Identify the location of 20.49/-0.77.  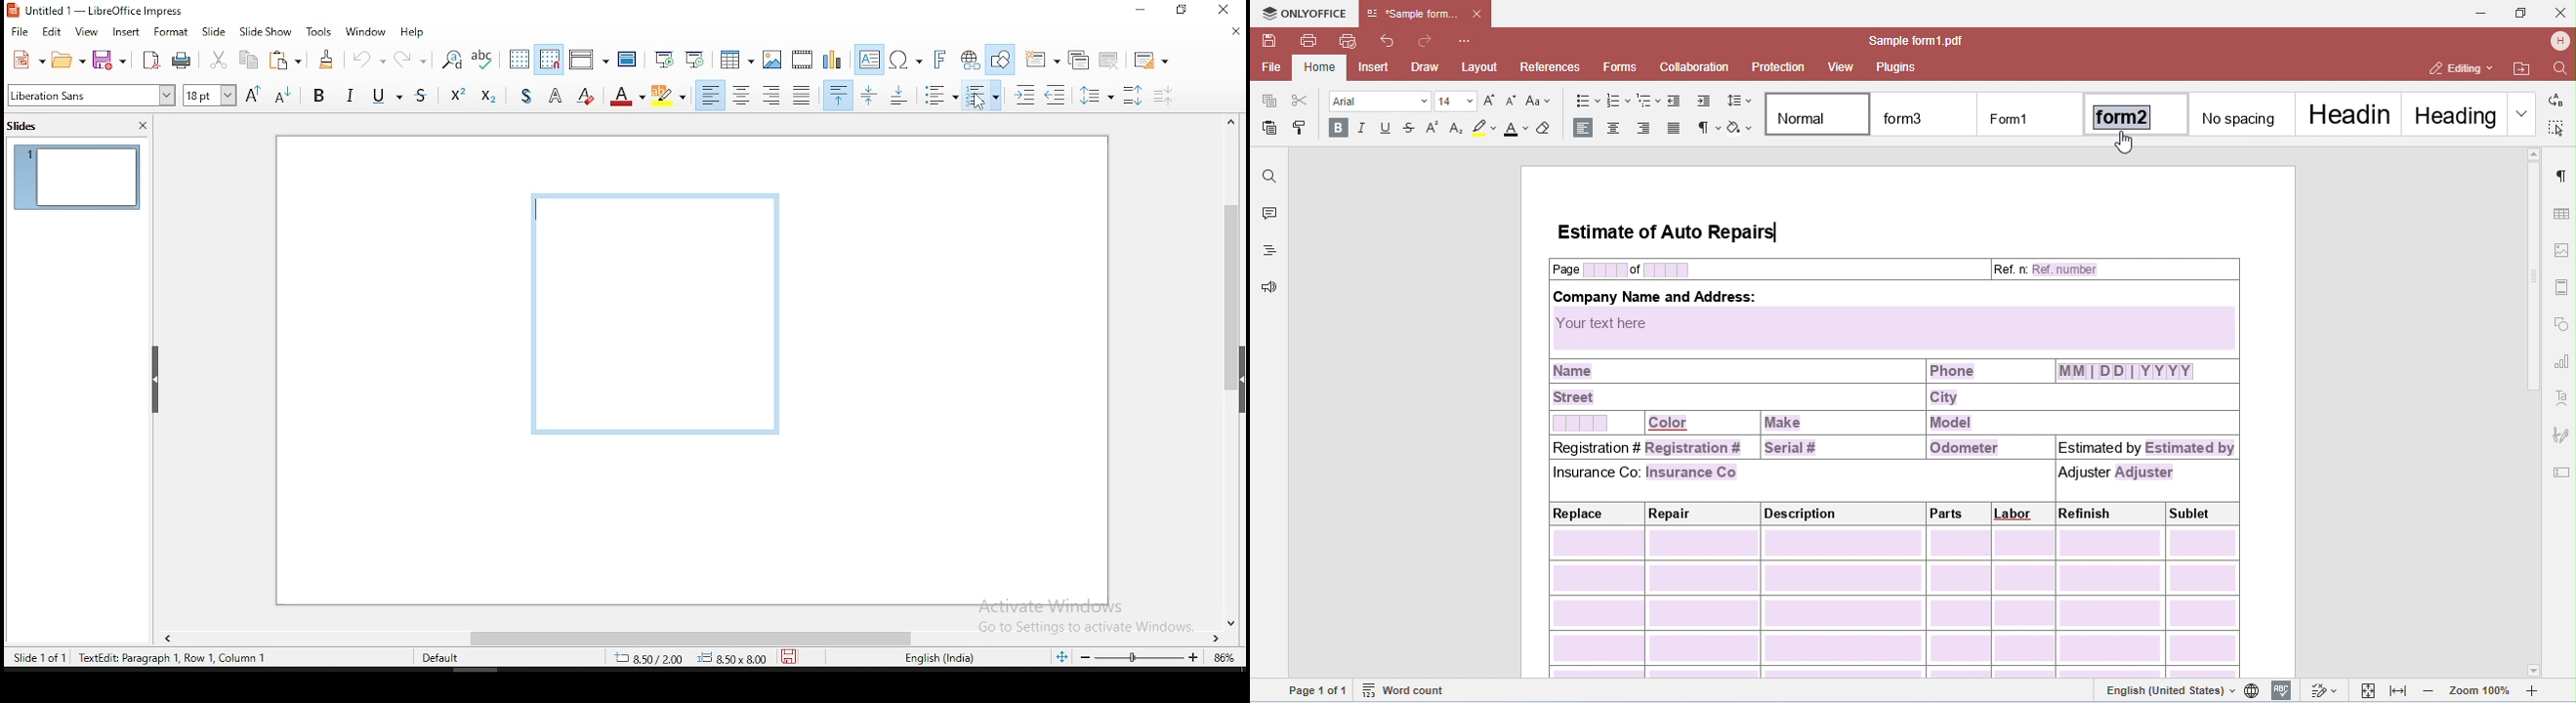
(653, 660).